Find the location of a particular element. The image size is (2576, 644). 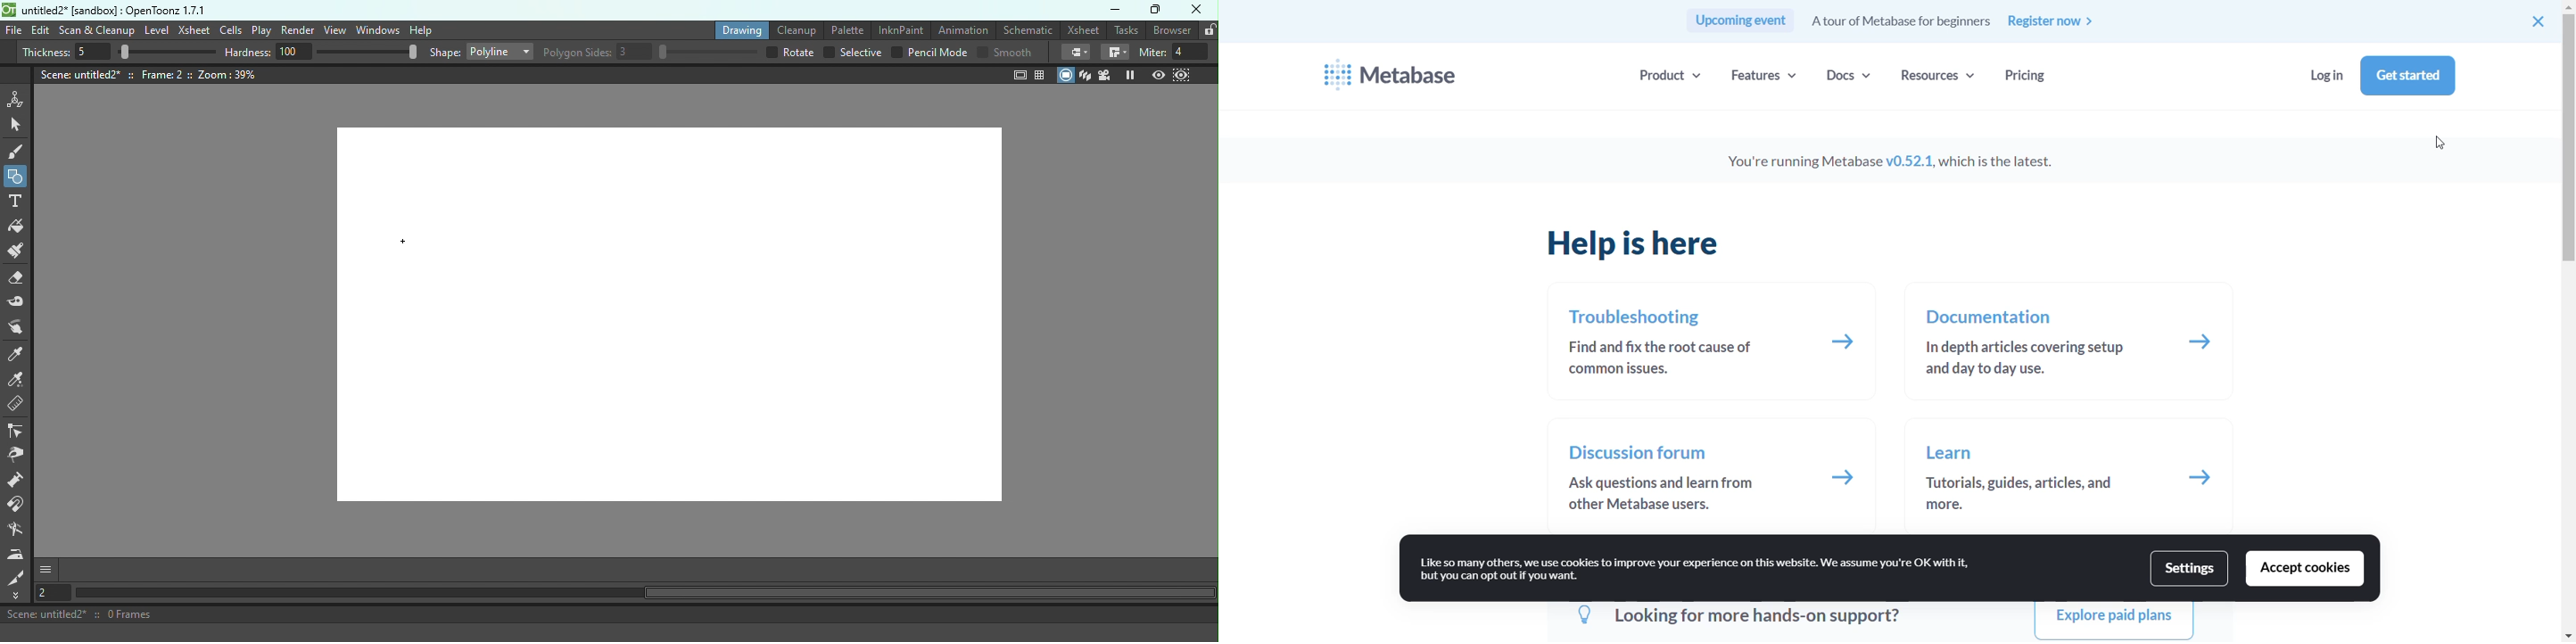

You're running Metabase v0.52.1, which is the latest. is located at coordinates (1909, 162).